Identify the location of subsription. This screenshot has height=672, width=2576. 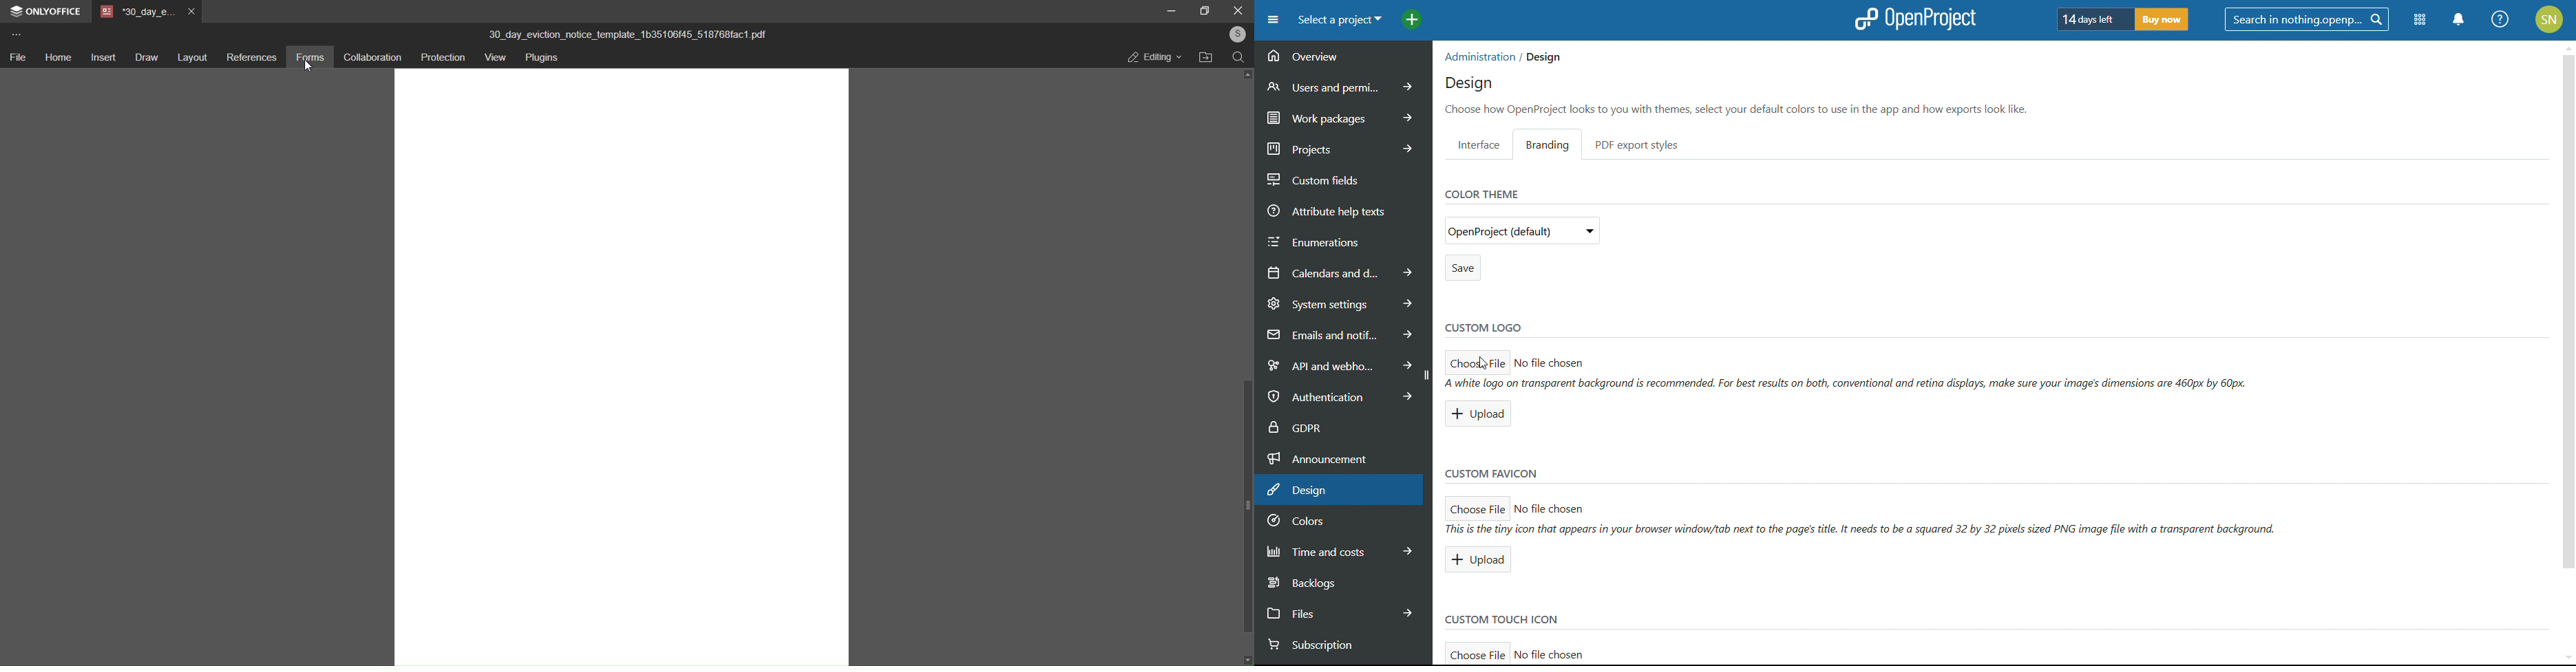
(1333, 645).